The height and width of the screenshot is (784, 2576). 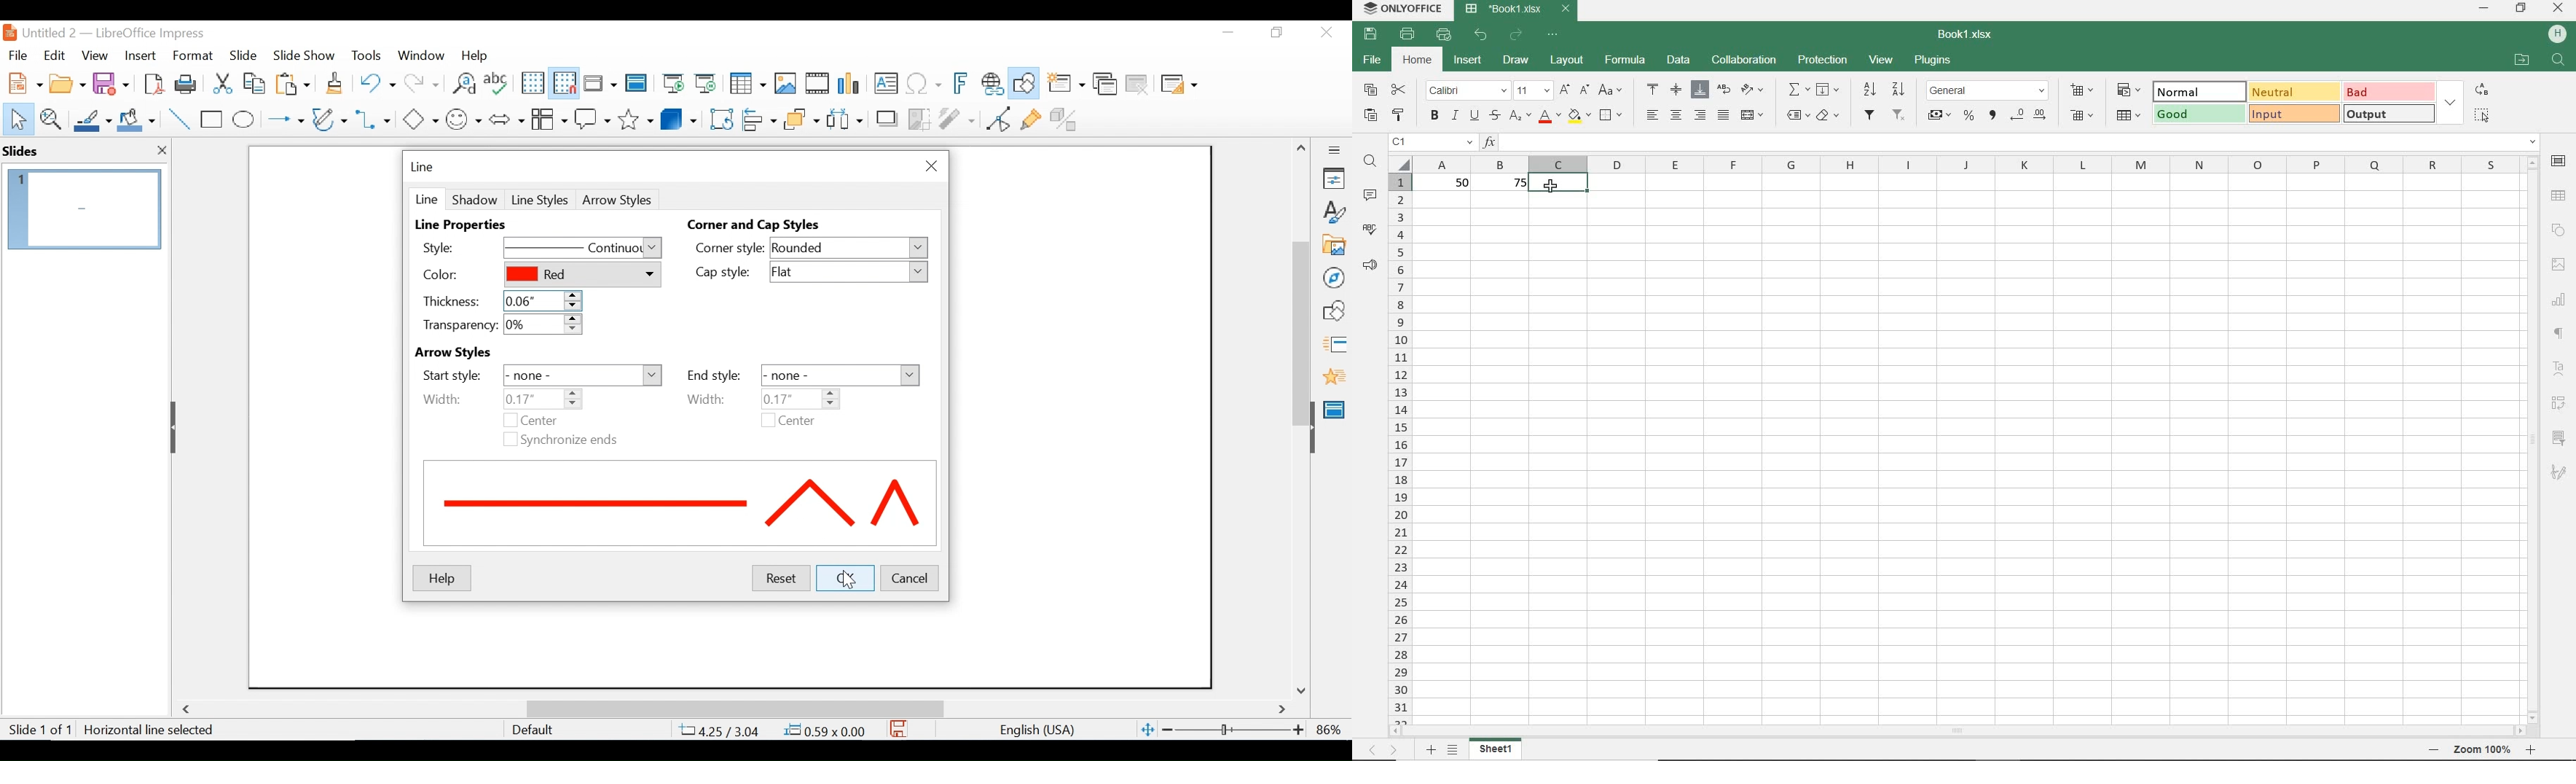 I want to click on copy, so click(x=1370, y=89).